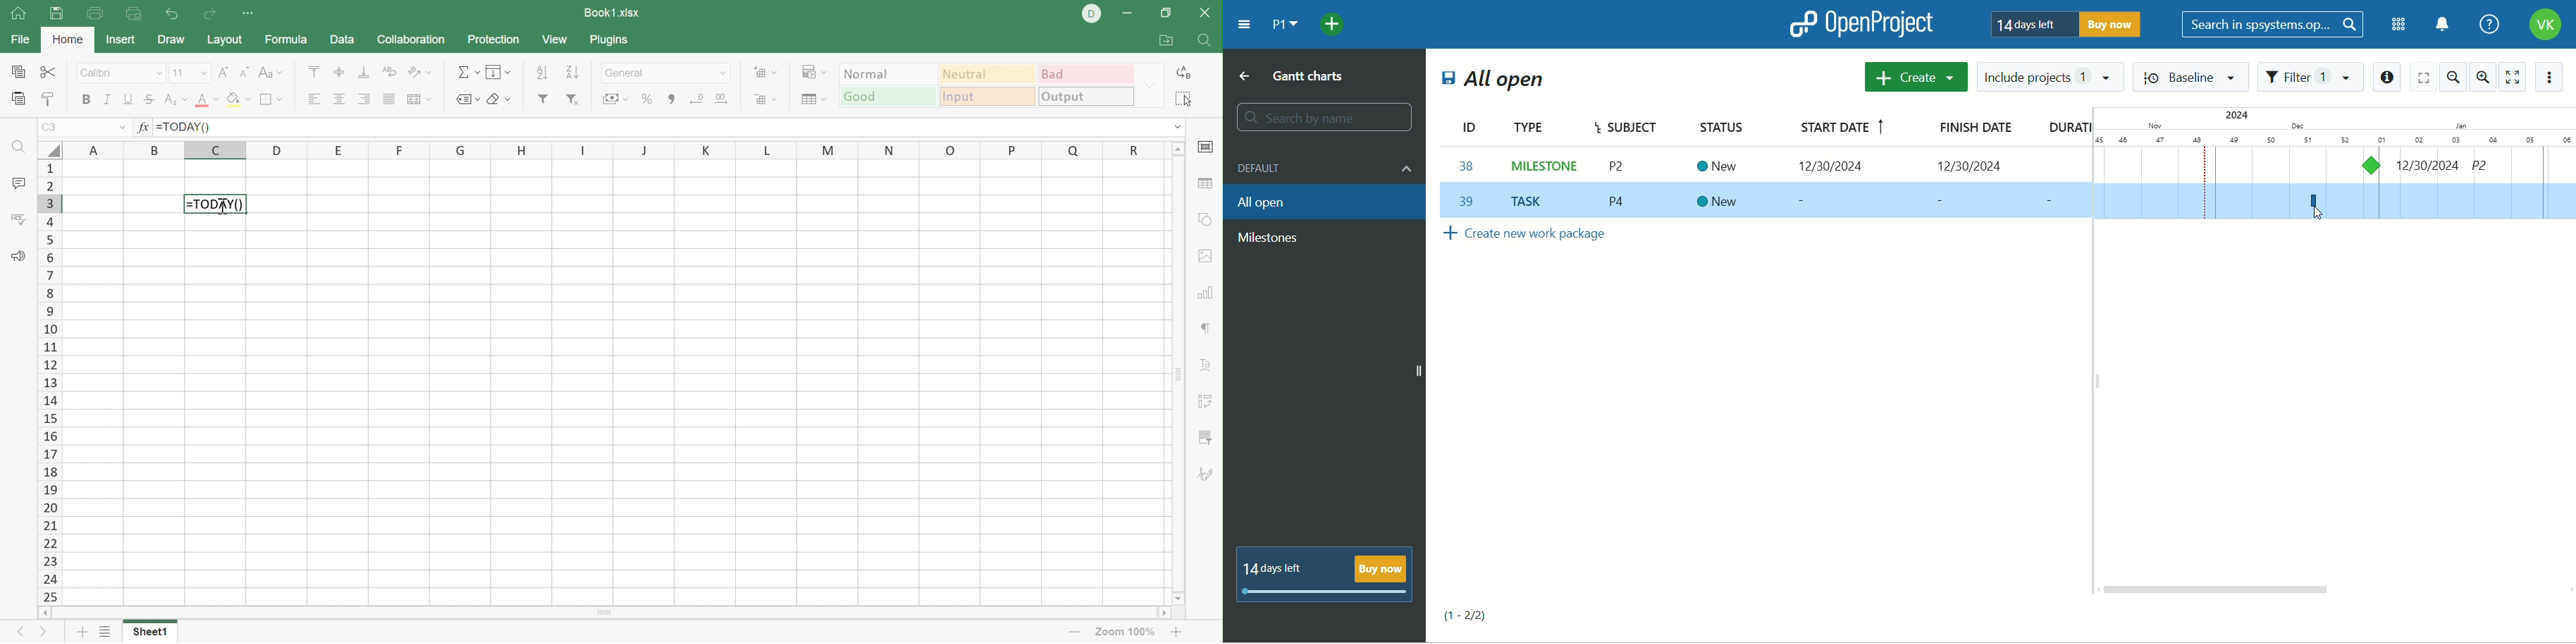  I want to click on Scroll Bar, so click(1178, 374).